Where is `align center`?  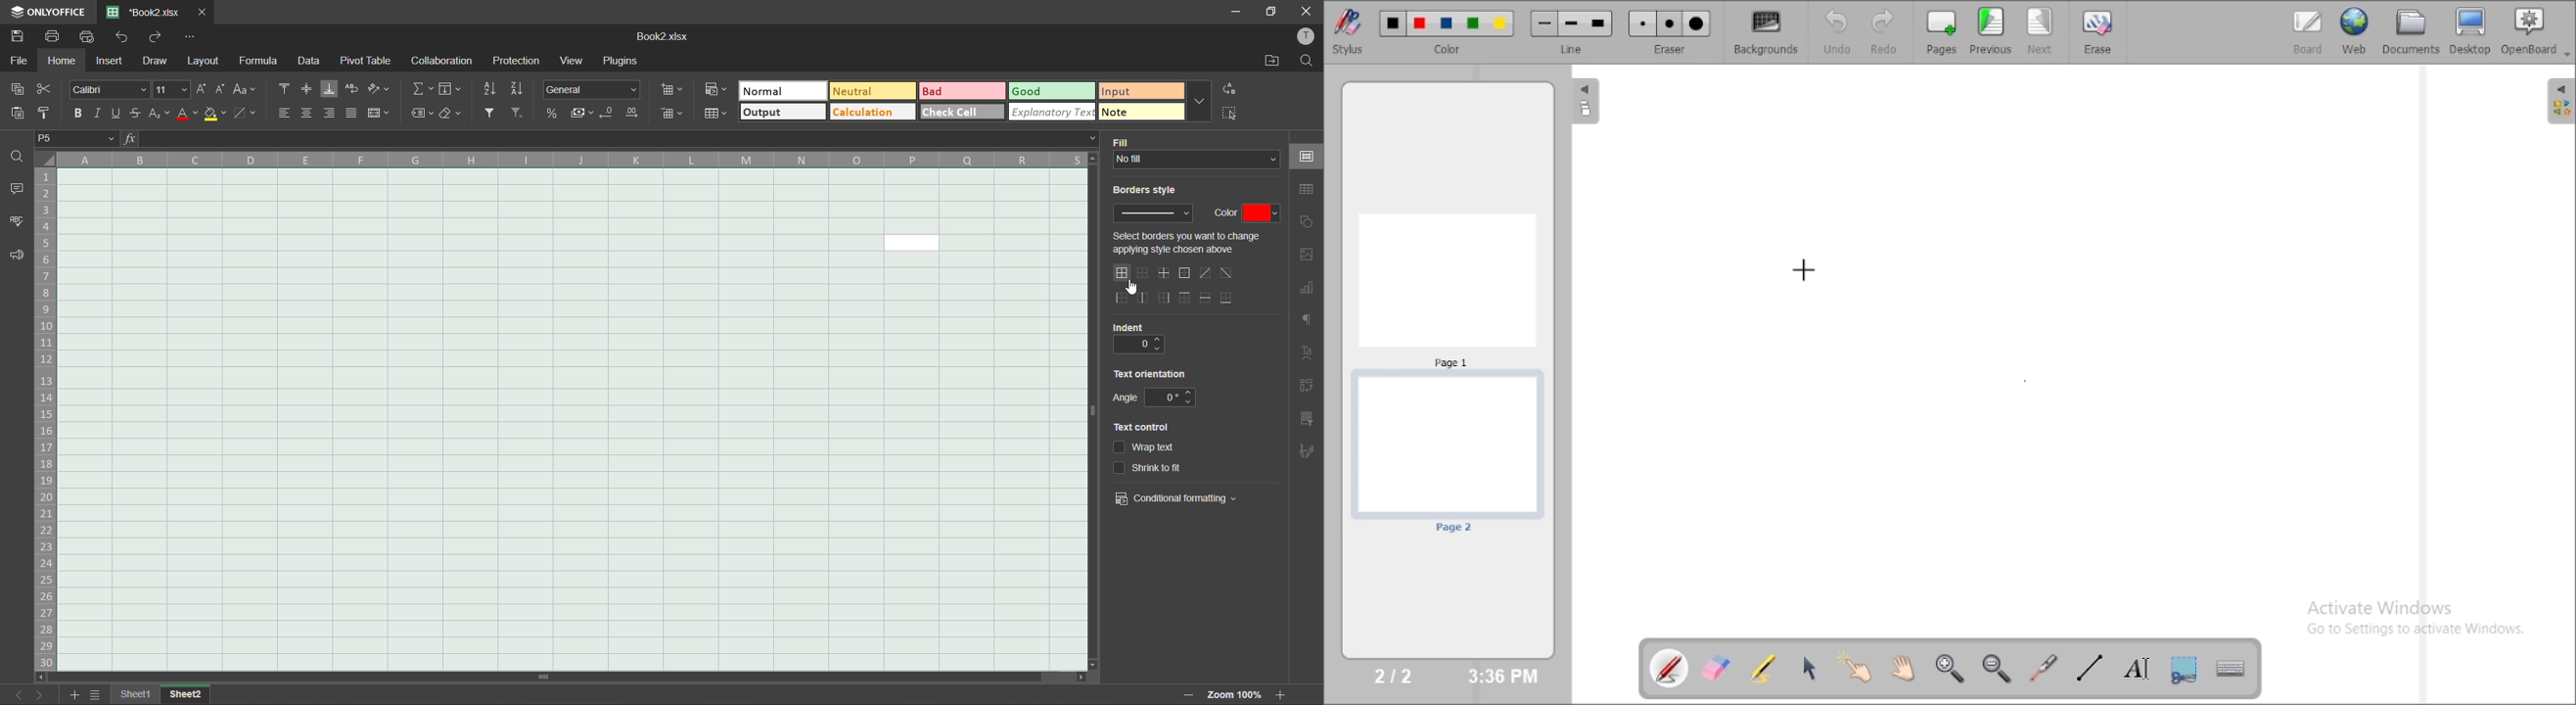 align center is located at coordinates (309, 114).